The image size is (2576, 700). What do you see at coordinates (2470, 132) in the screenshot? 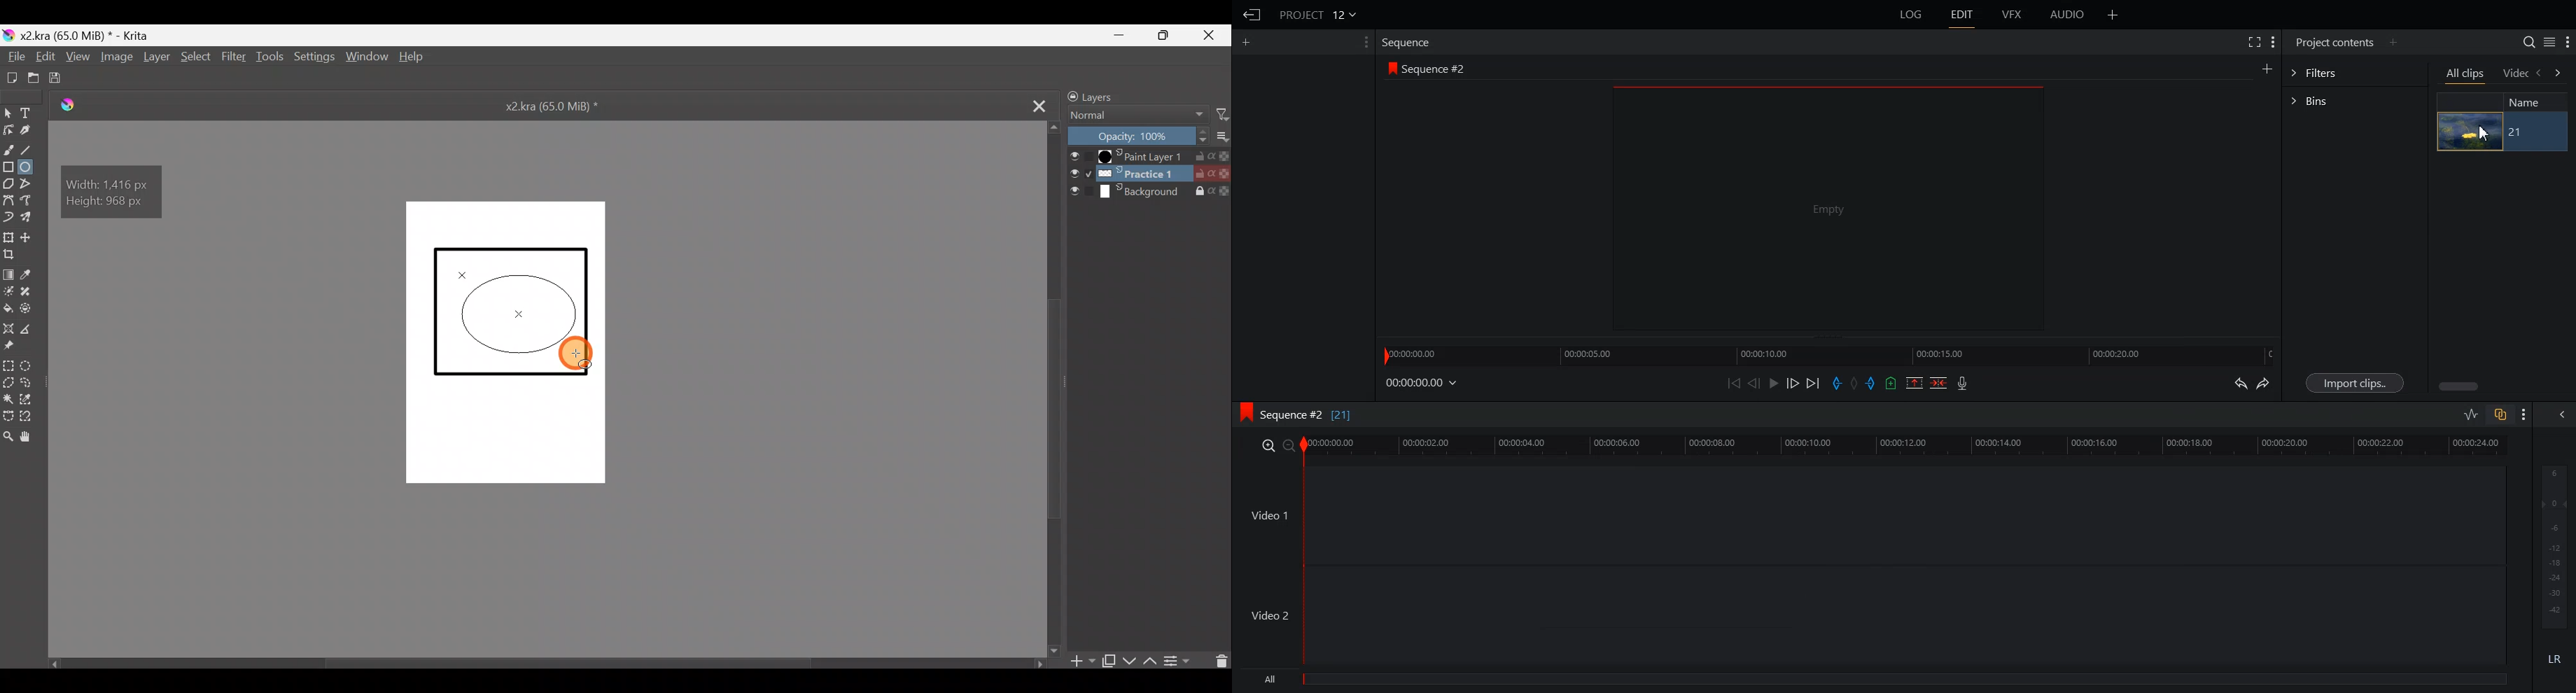
I see `image` at bounding box center [2470, 132].